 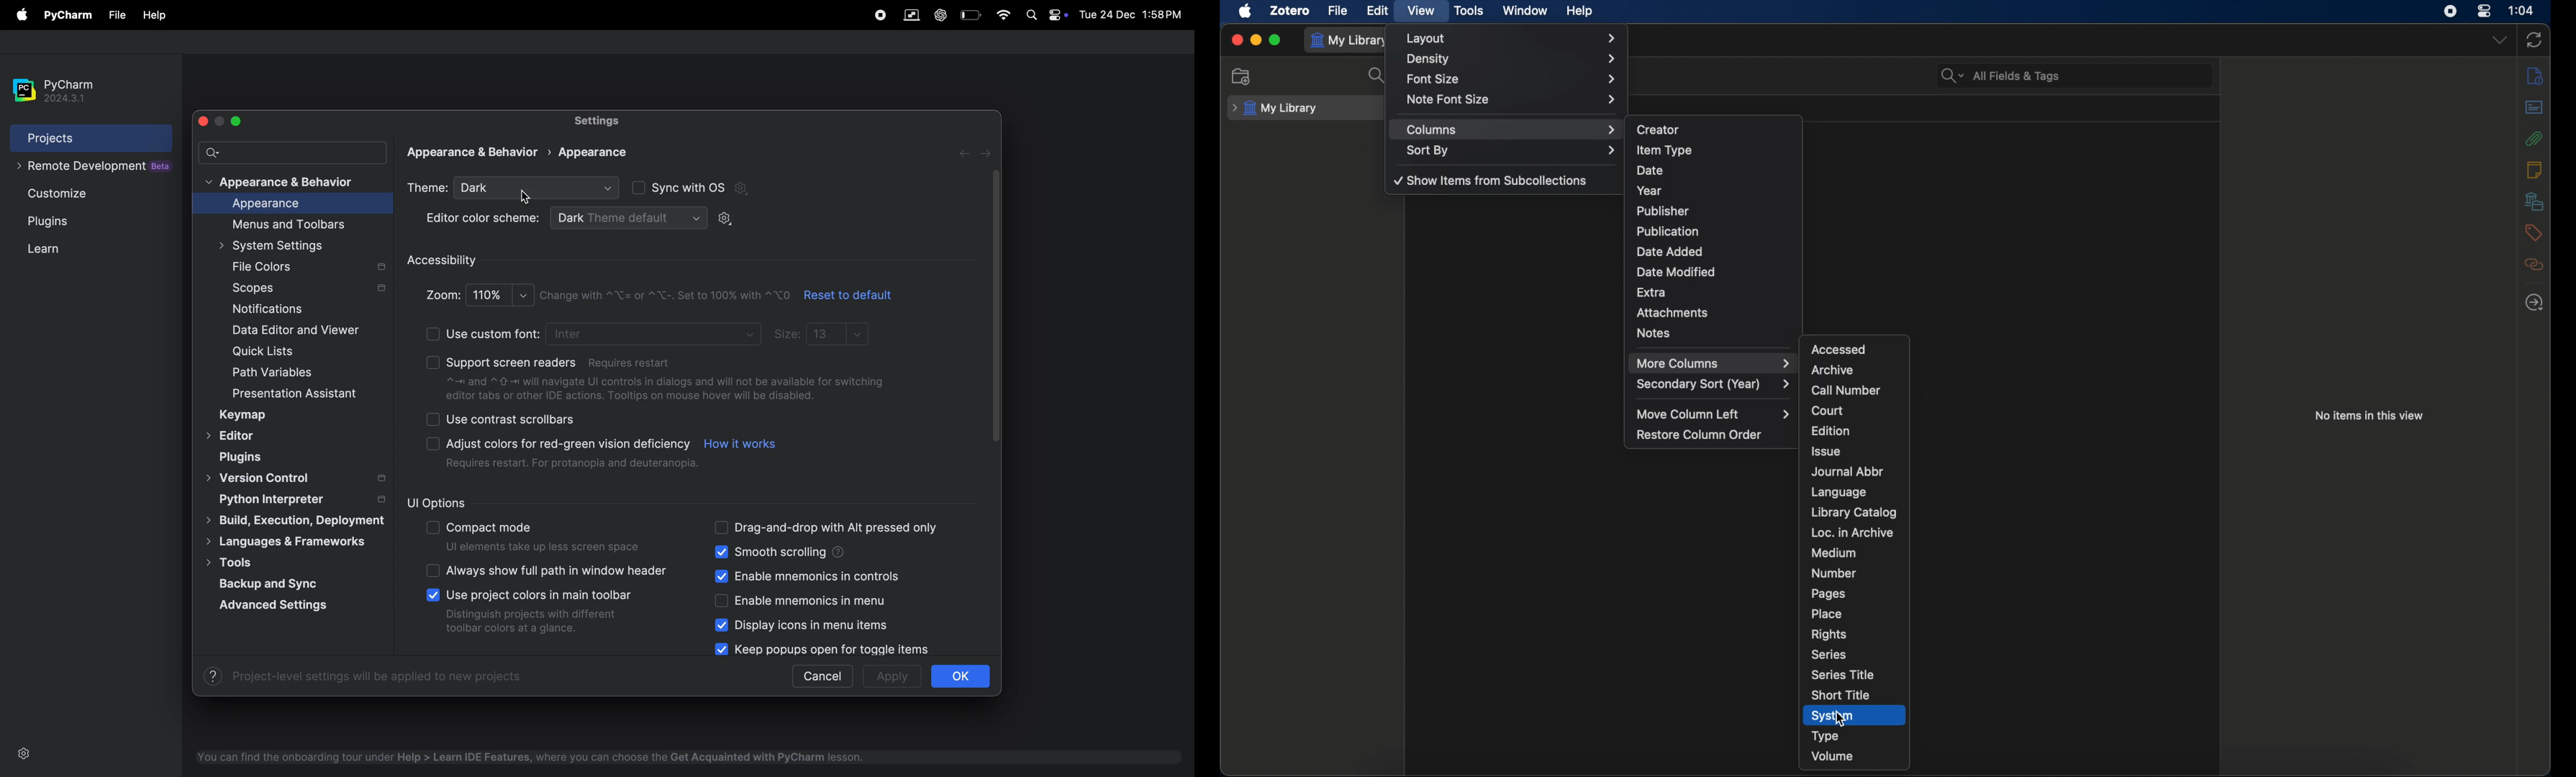 What do you see at coordinates (1833, 716) in the screenshot?
I see `system` at bounding box center [1833, 716].